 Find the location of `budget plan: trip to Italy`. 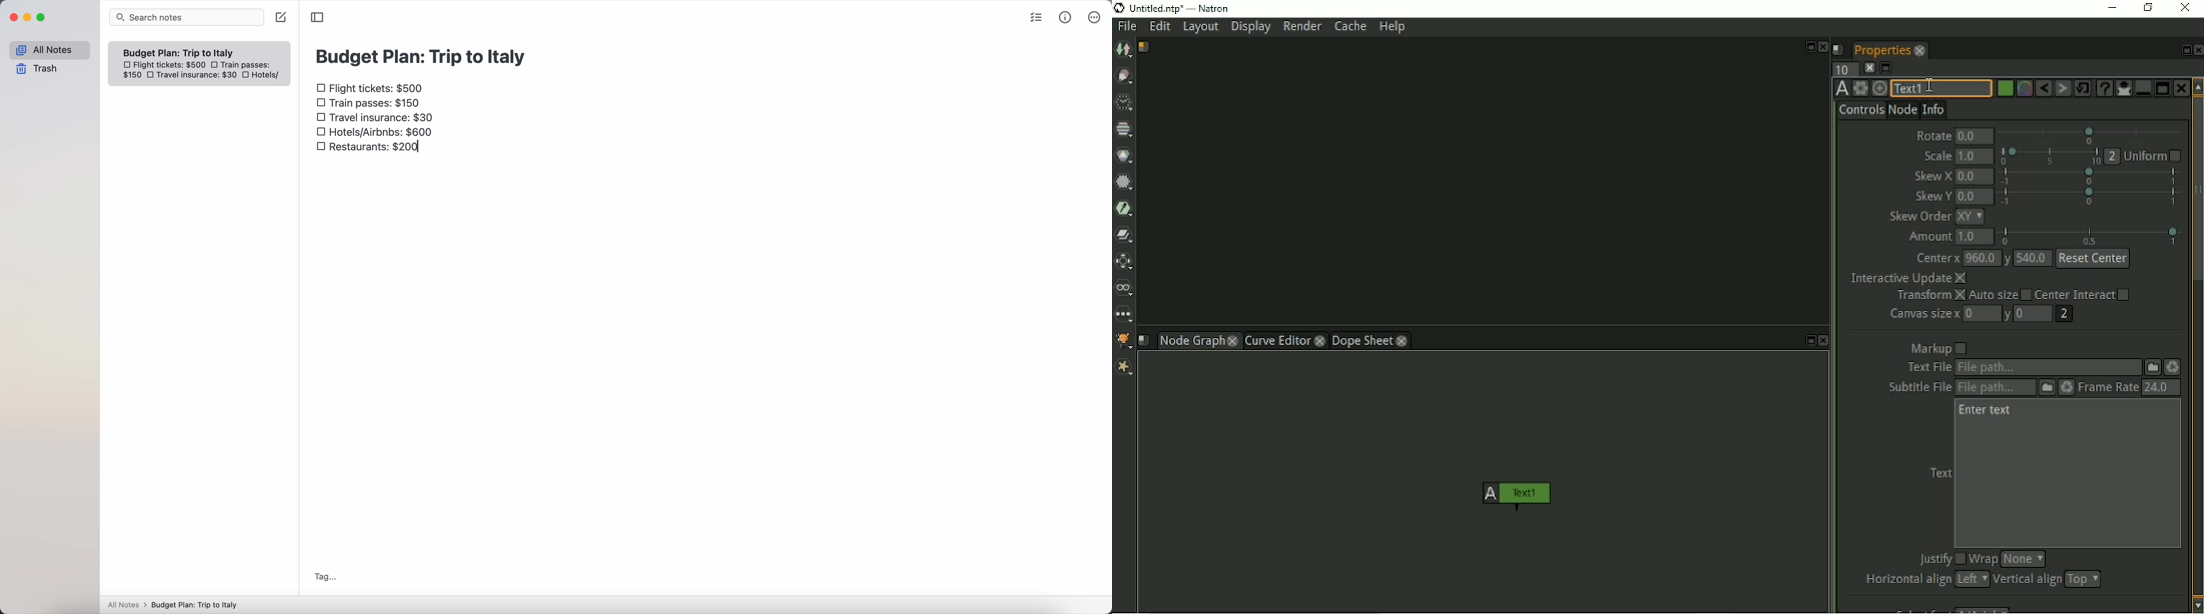

budget plan: trip to Italy is located at coordinates (423, 55).